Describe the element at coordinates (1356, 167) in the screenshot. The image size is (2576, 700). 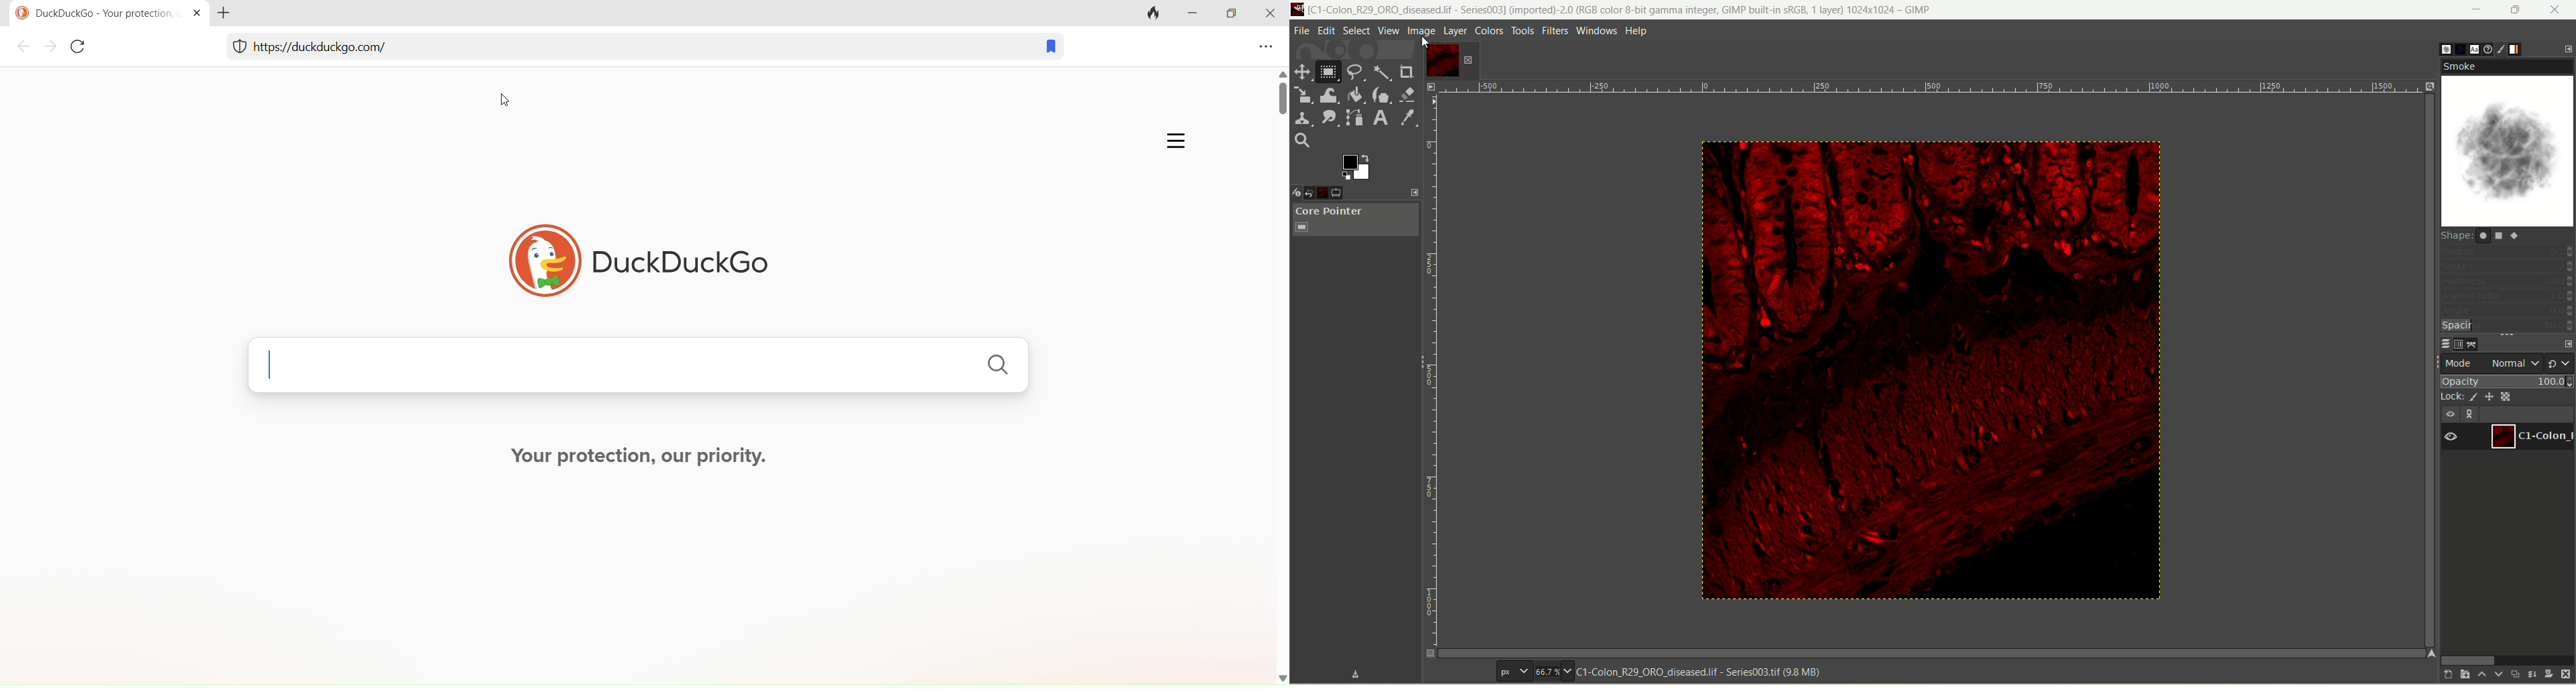
I see `active foreground/background color` at that location.